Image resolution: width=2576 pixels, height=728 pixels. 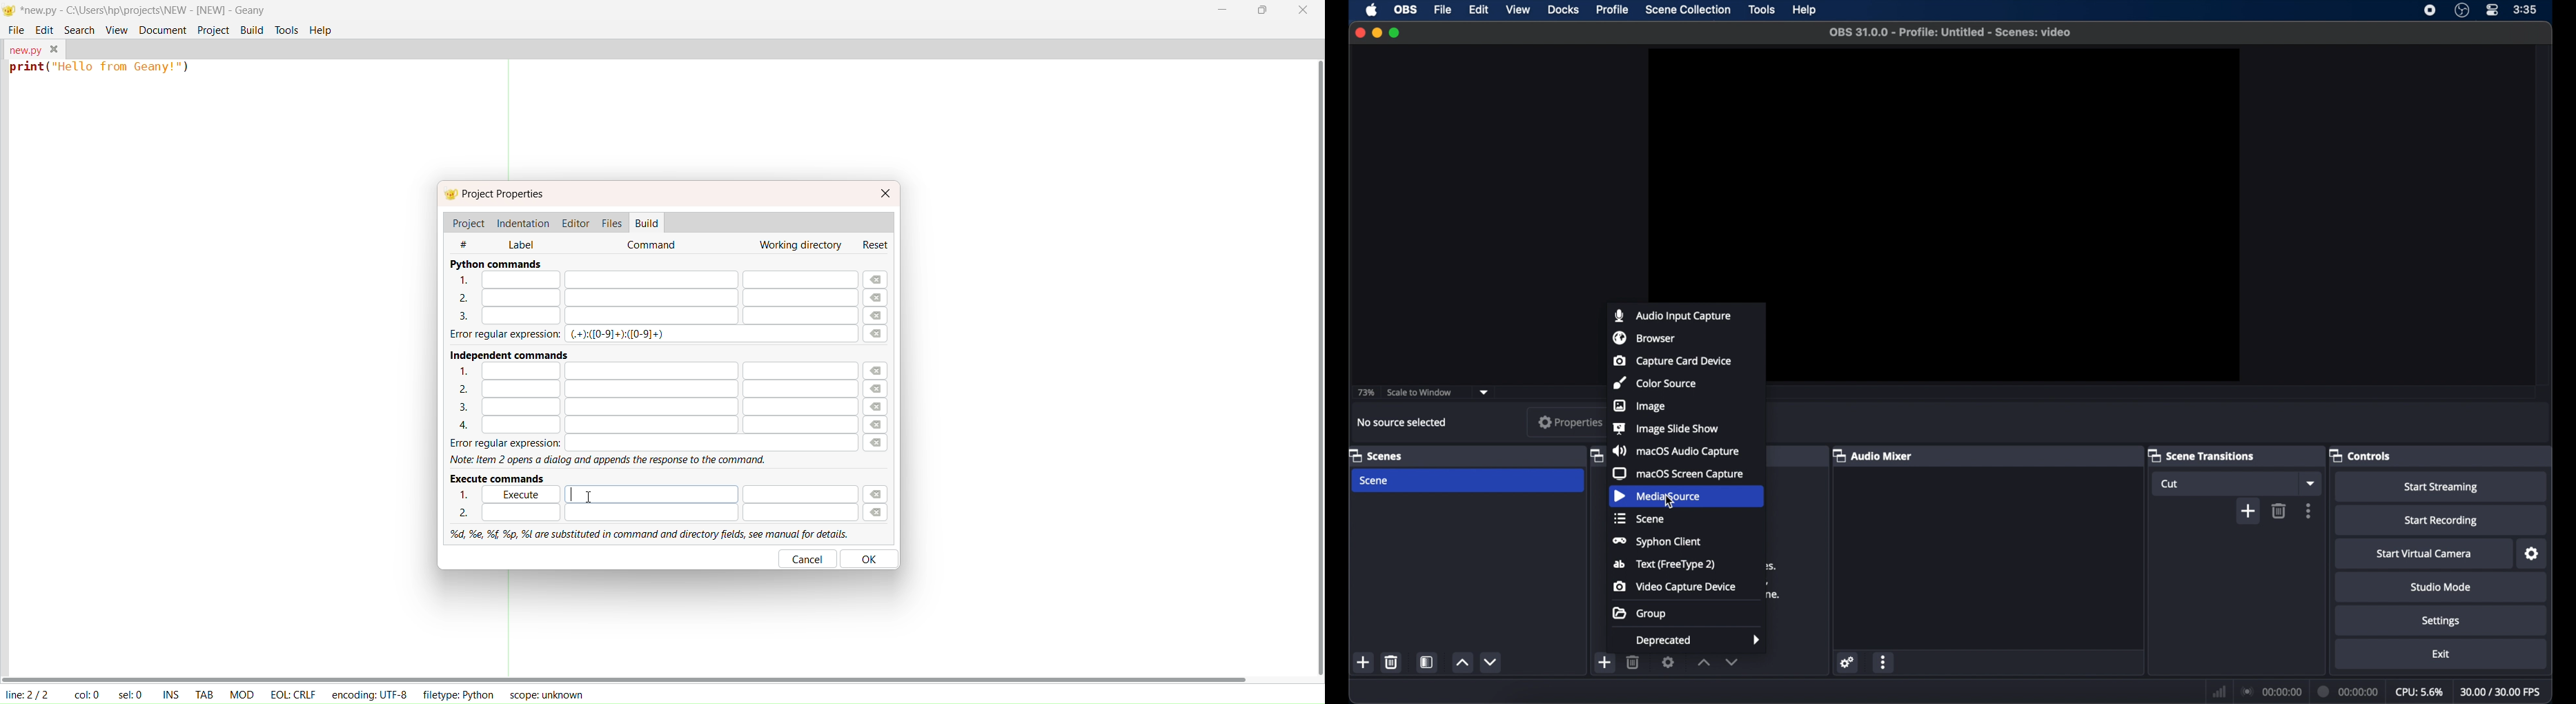 What do you see at coordinates (1404, 9) in the screenshot?
I see `obs` at bounding box center [1404, 9].